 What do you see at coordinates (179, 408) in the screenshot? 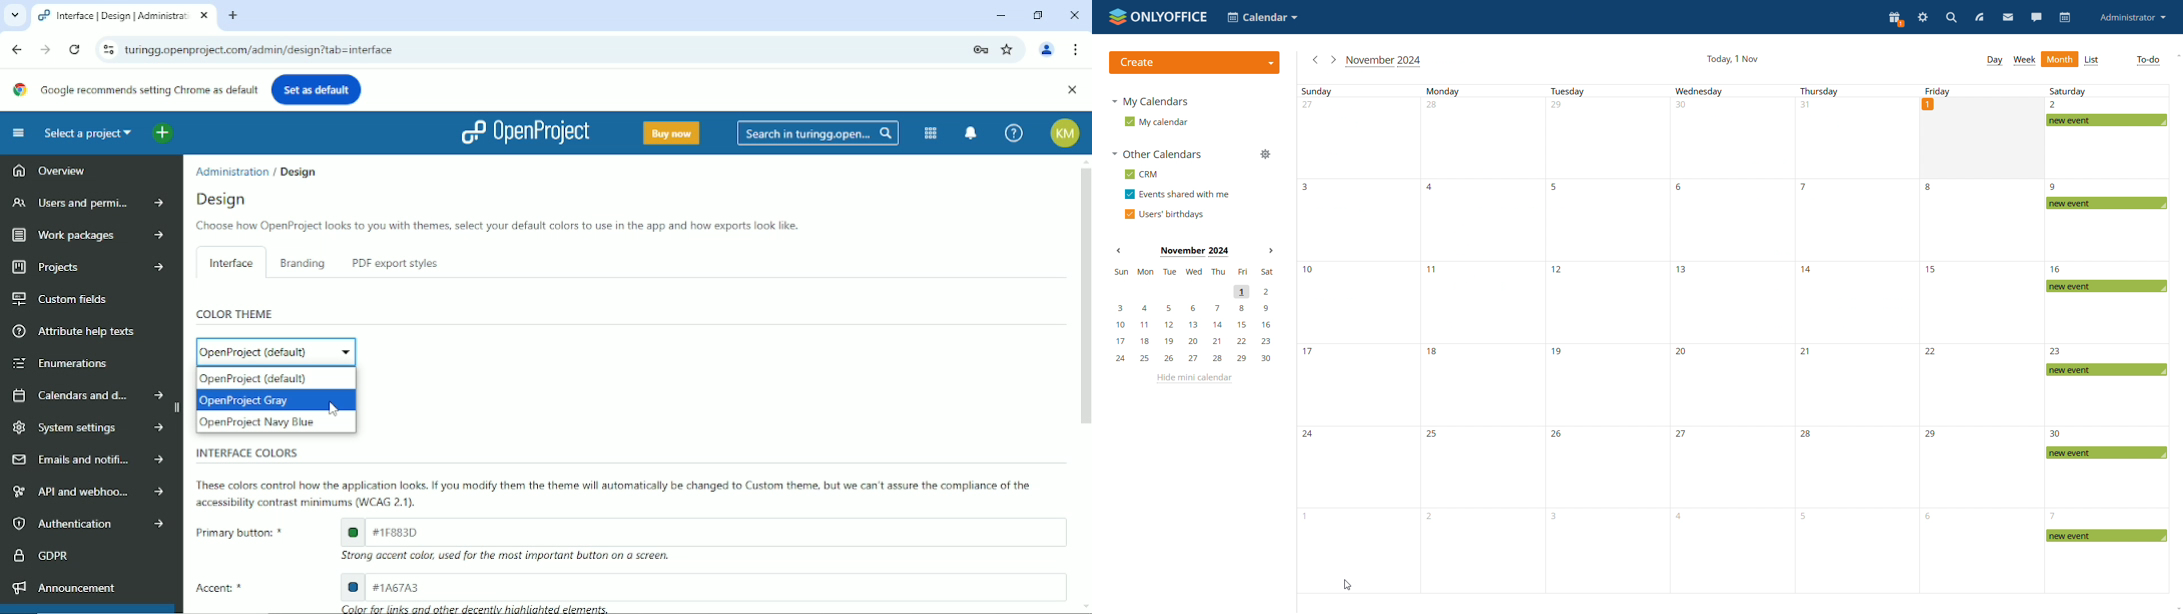
I see `hide sidebar` at bounding box center [179, 408].